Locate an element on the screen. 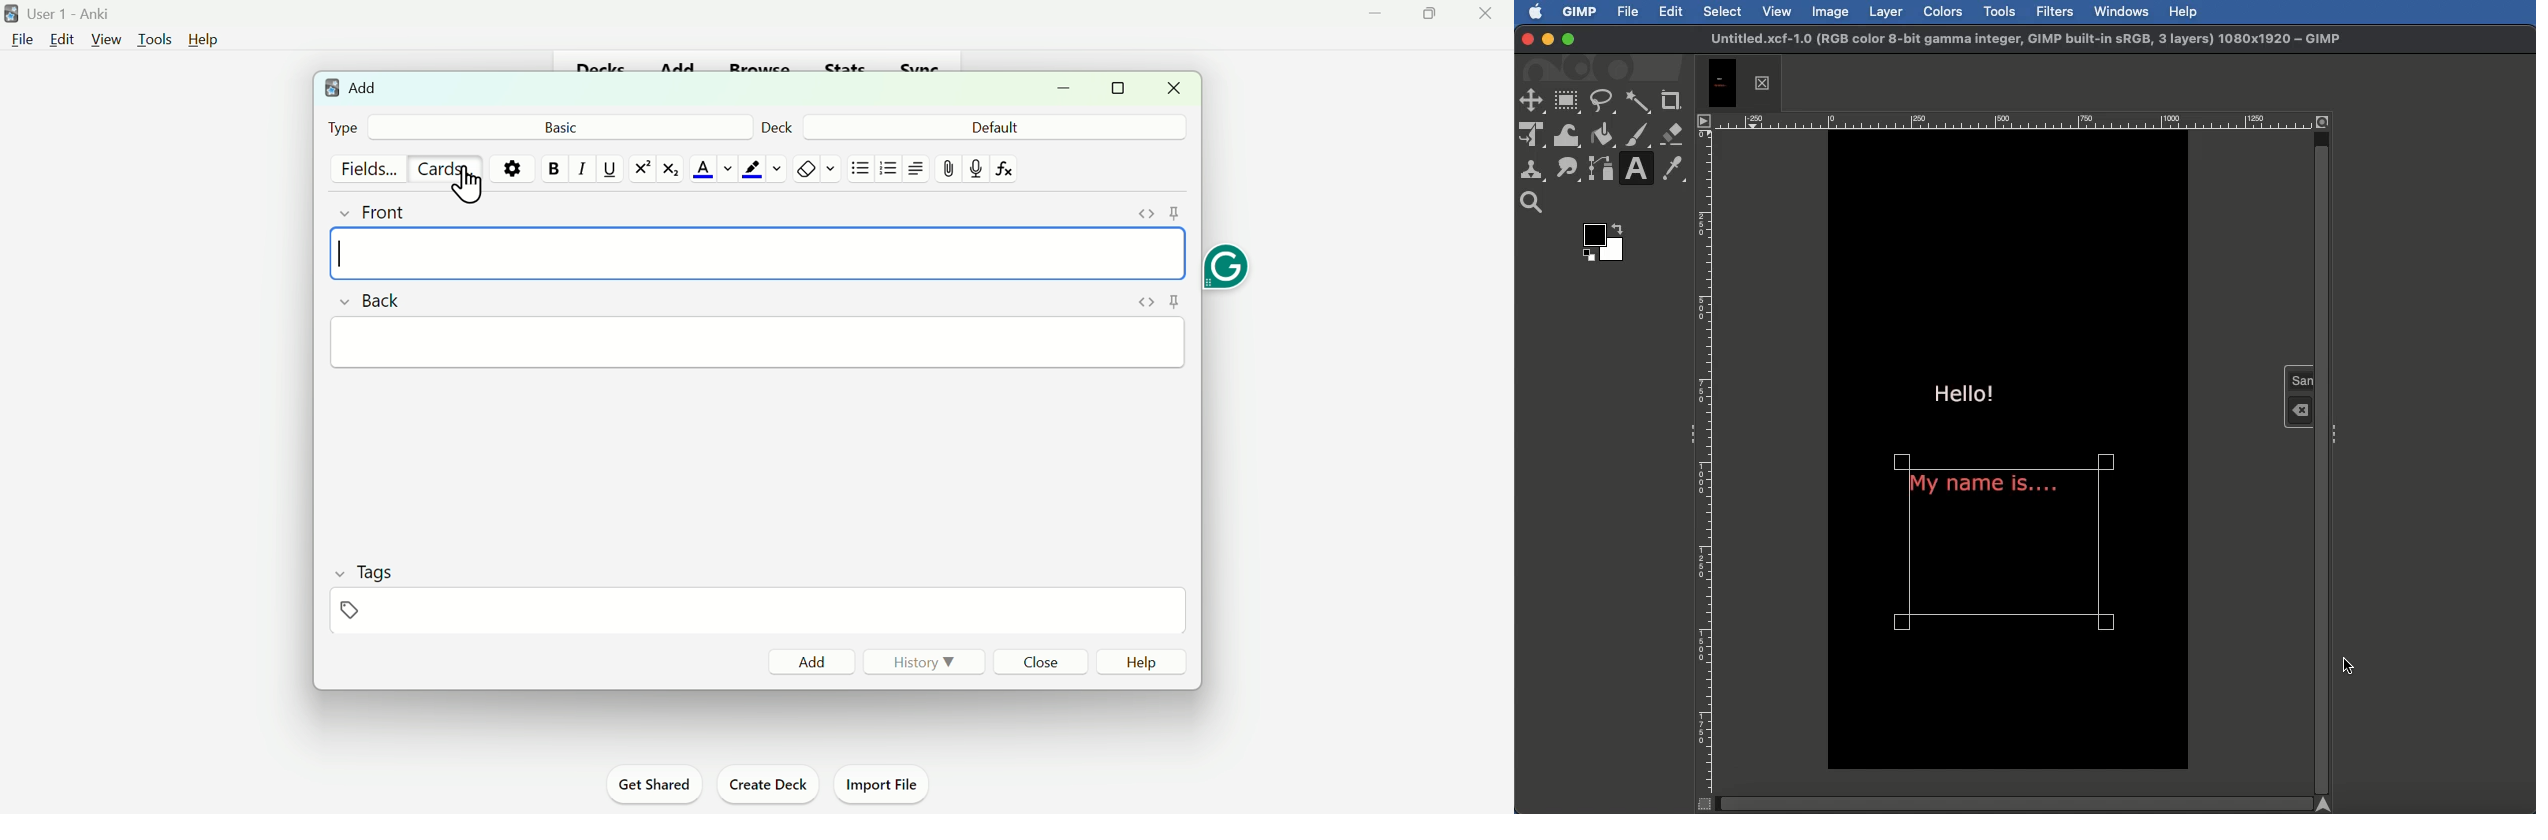 The width and height of the screenshot is (2548, 840). close is located at coordinates (1176, 88).